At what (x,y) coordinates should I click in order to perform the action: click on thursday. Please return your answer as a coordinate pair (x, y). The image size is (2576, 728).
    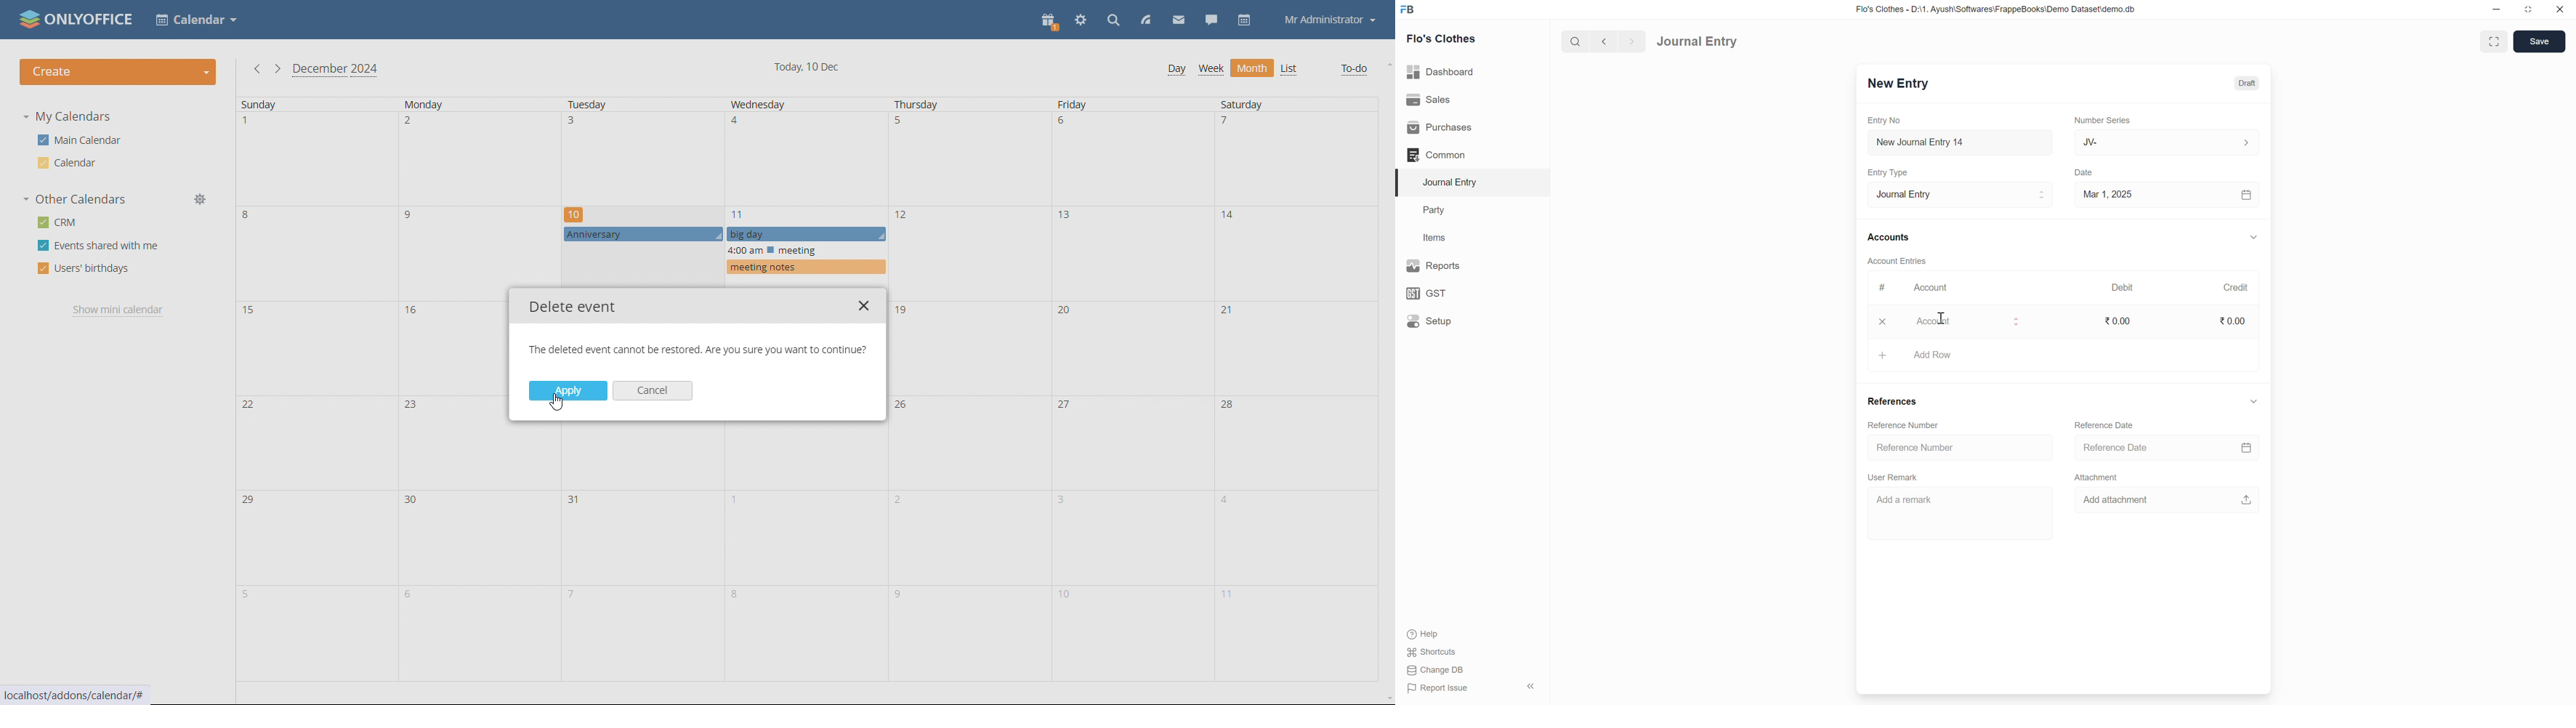
    Looking at the image, I should click on (971, 390).